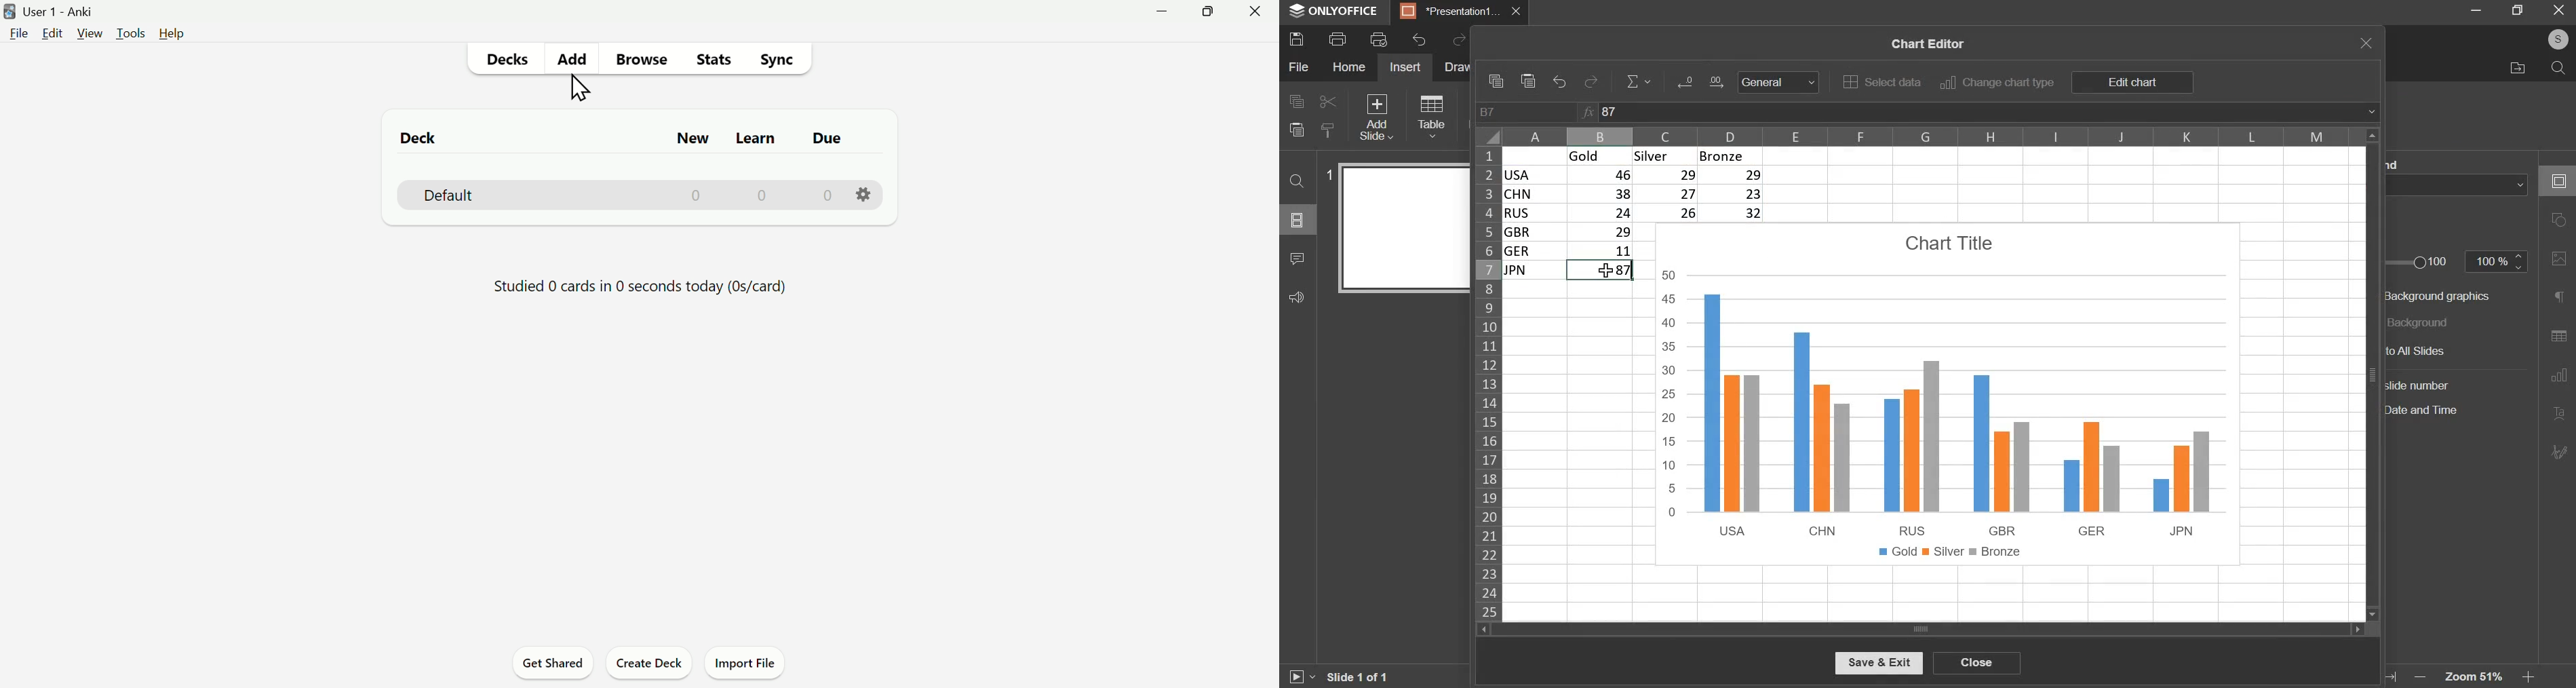  What do you see at coordinates (1593, 81) in the screenshot?
I see `redo` at bounding box center [1593, 81].